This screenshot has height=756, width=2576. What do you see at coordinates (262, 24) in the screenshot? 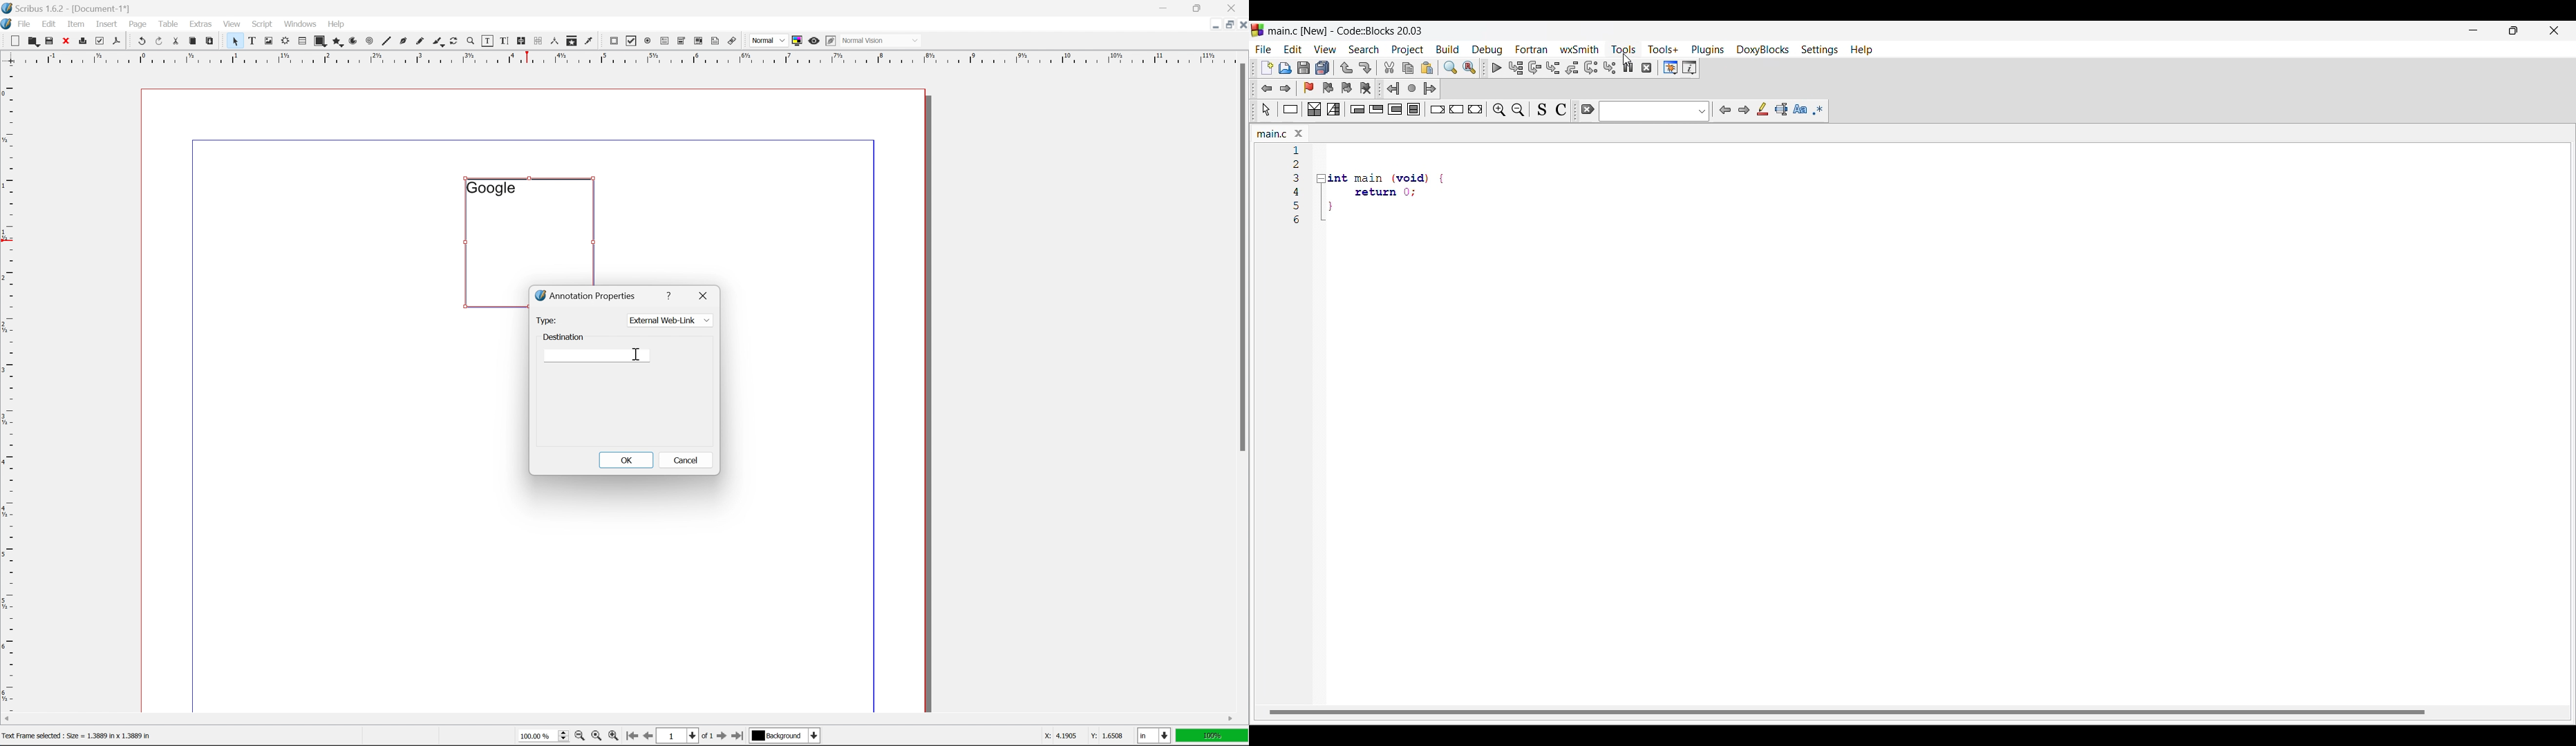
I see `script` at bounding box center [262, 24].